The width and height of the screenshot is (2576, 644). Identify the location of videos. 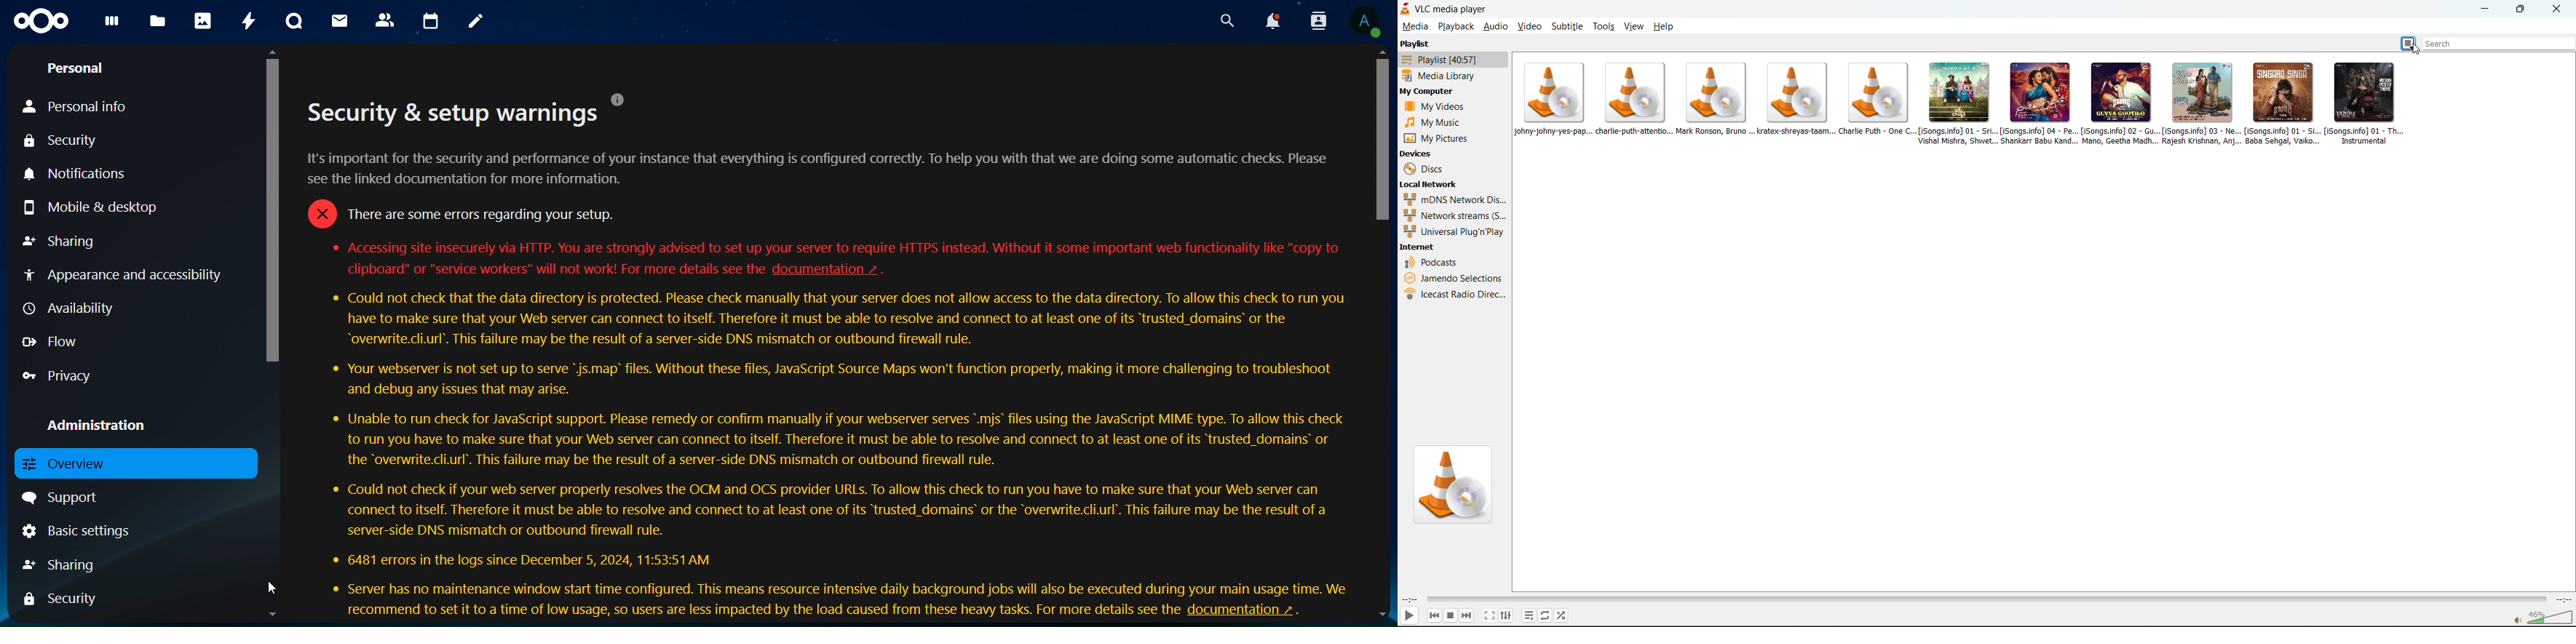
(1436, 107).